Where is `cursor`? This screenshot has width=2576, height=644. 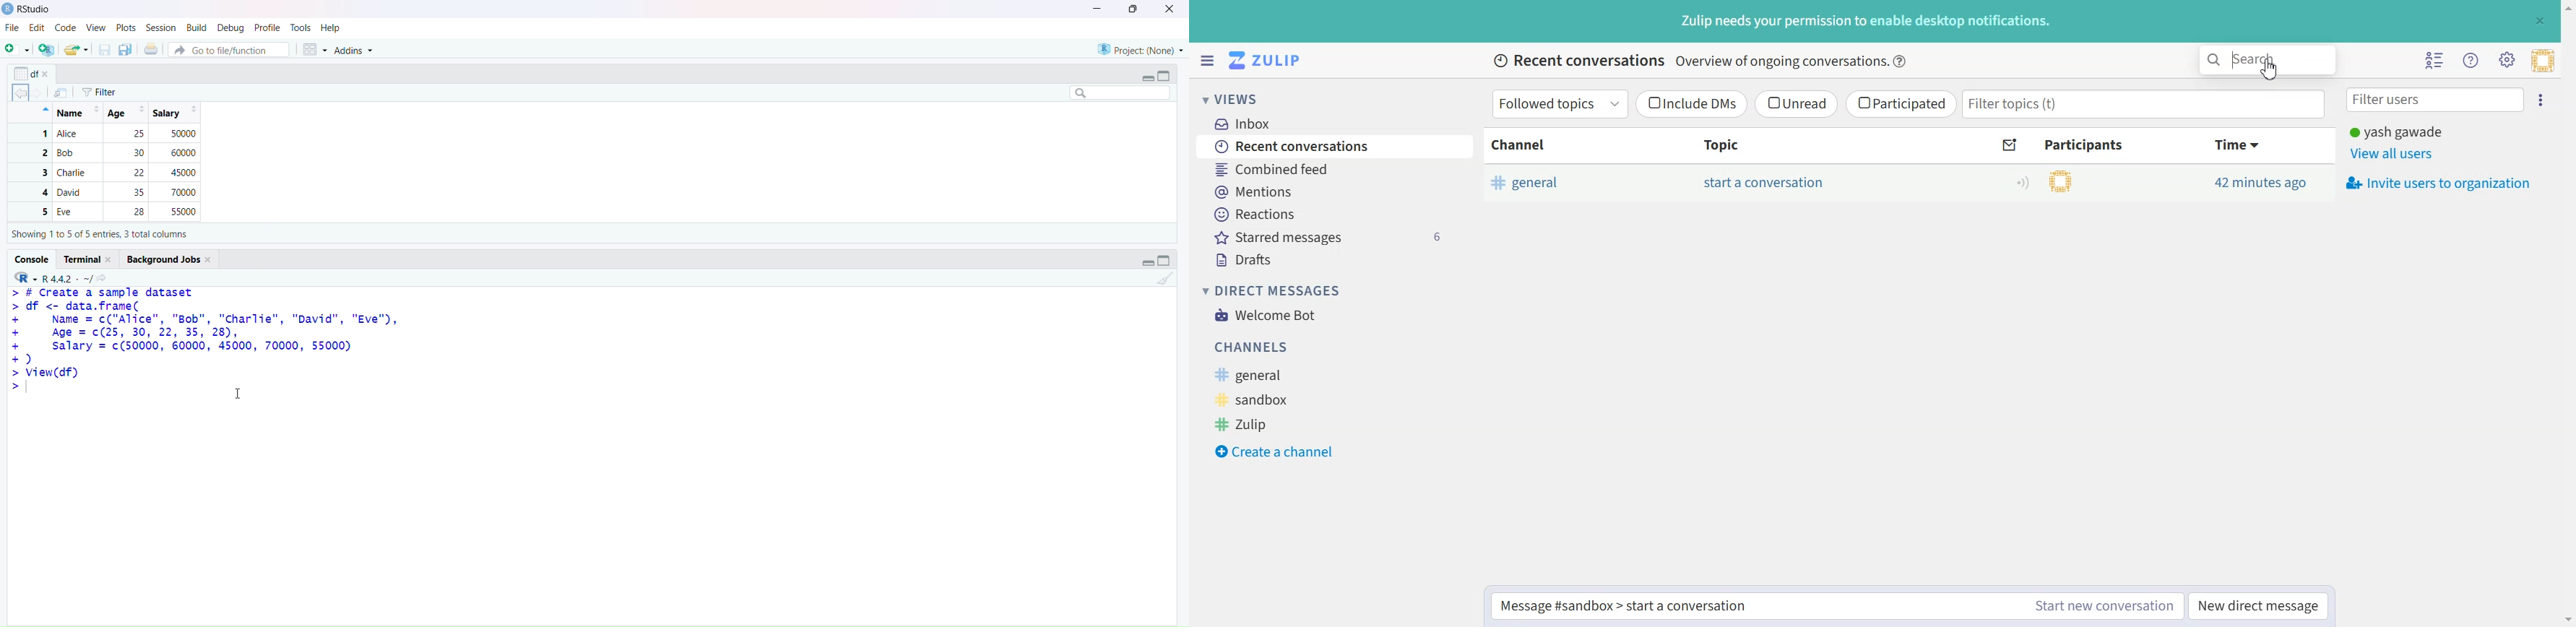 cursor is located at coordinates (241, 392).